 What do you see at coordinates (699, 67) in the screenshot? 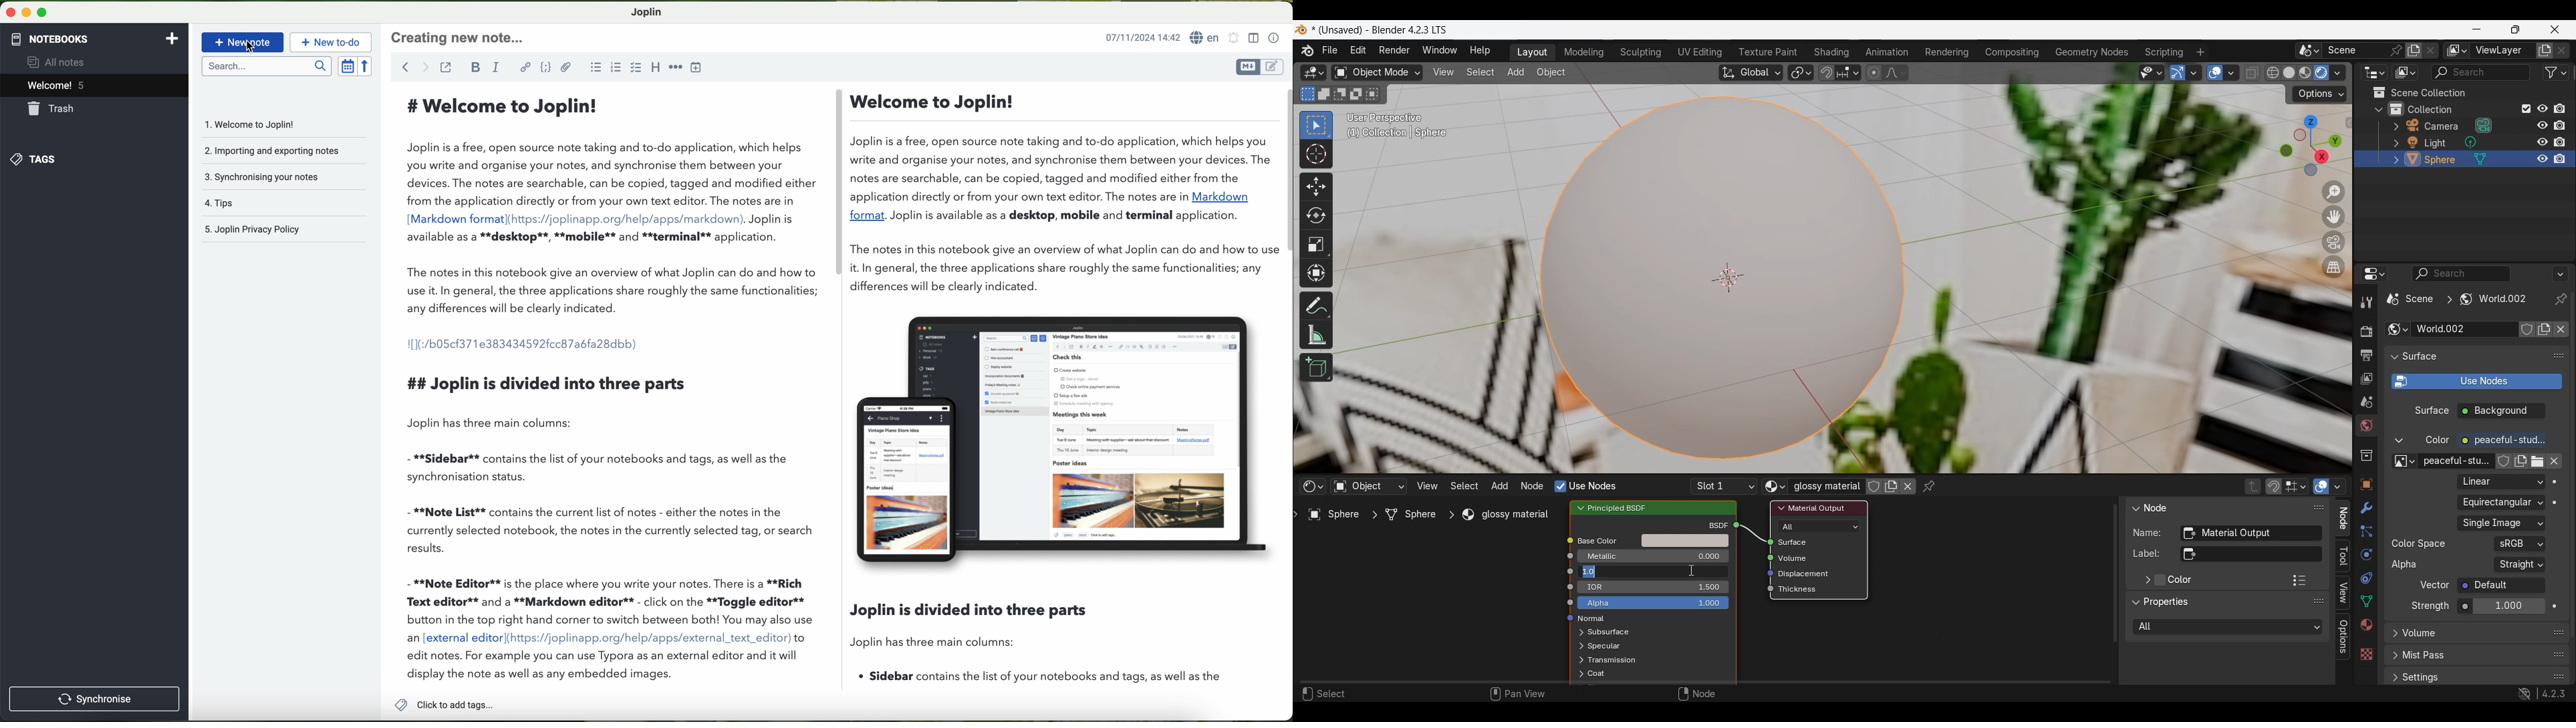
I see `insert time` at bounding box center [699, 67].